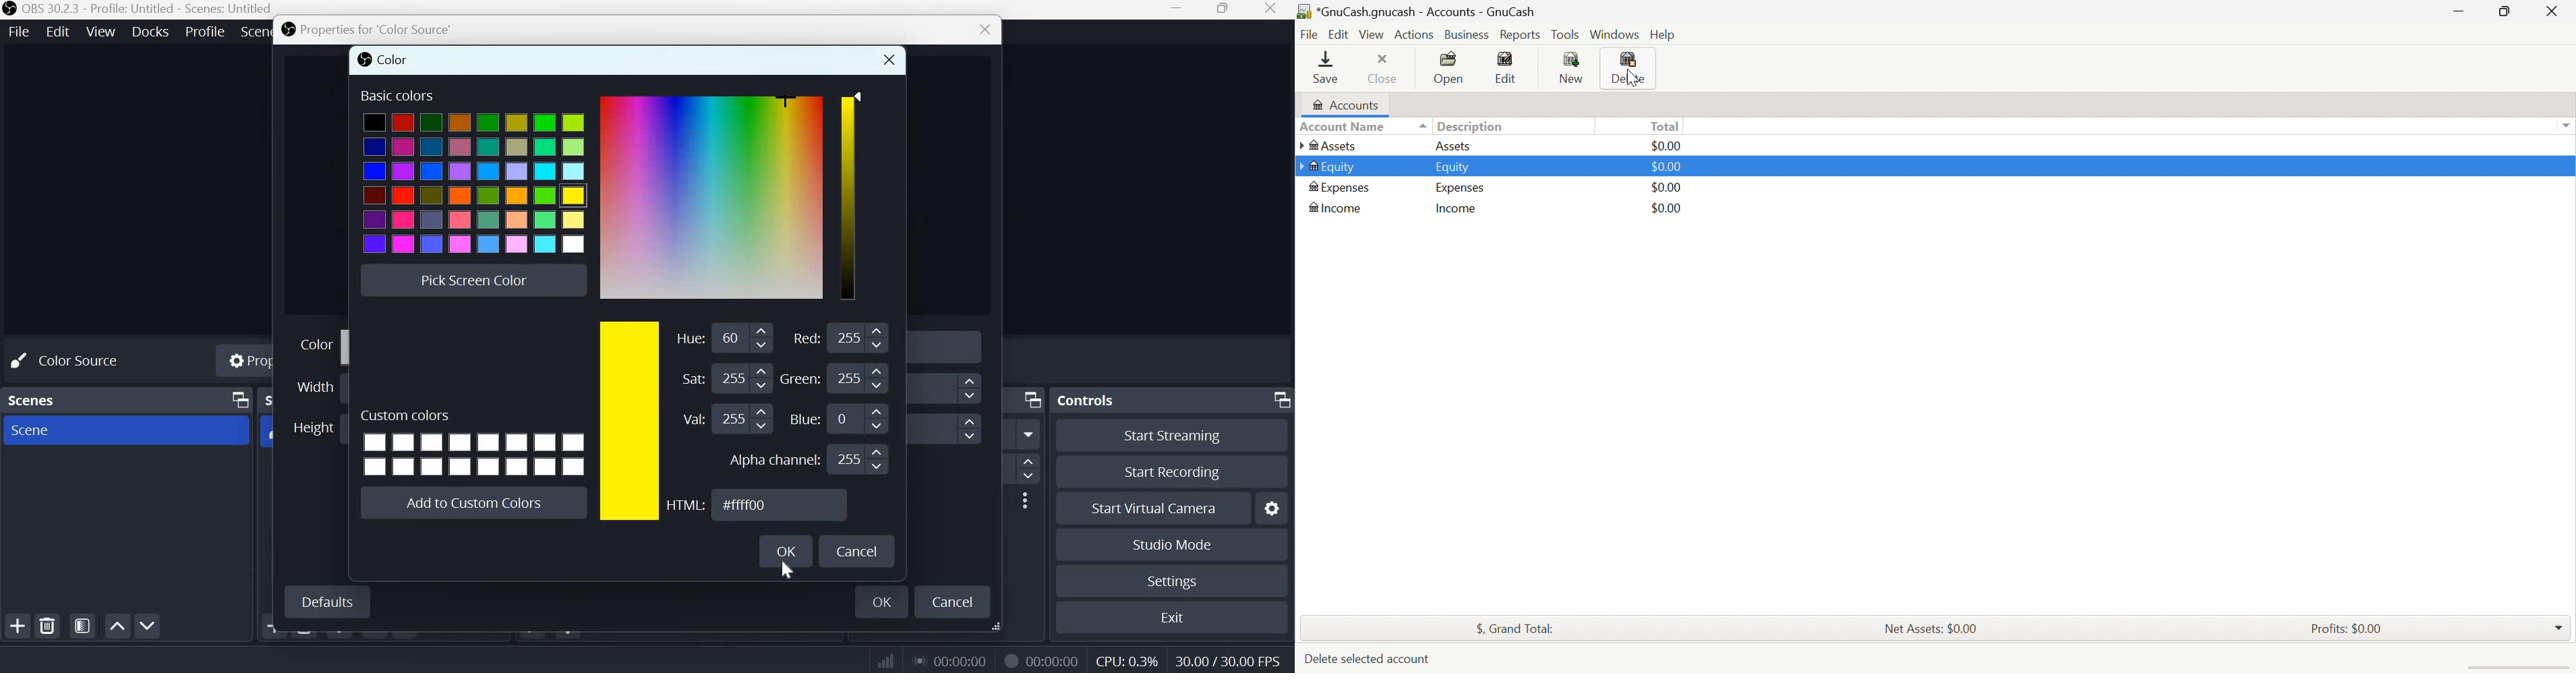 The image size is (2576, 700). I want to click on Exit, so click(1178, 617).